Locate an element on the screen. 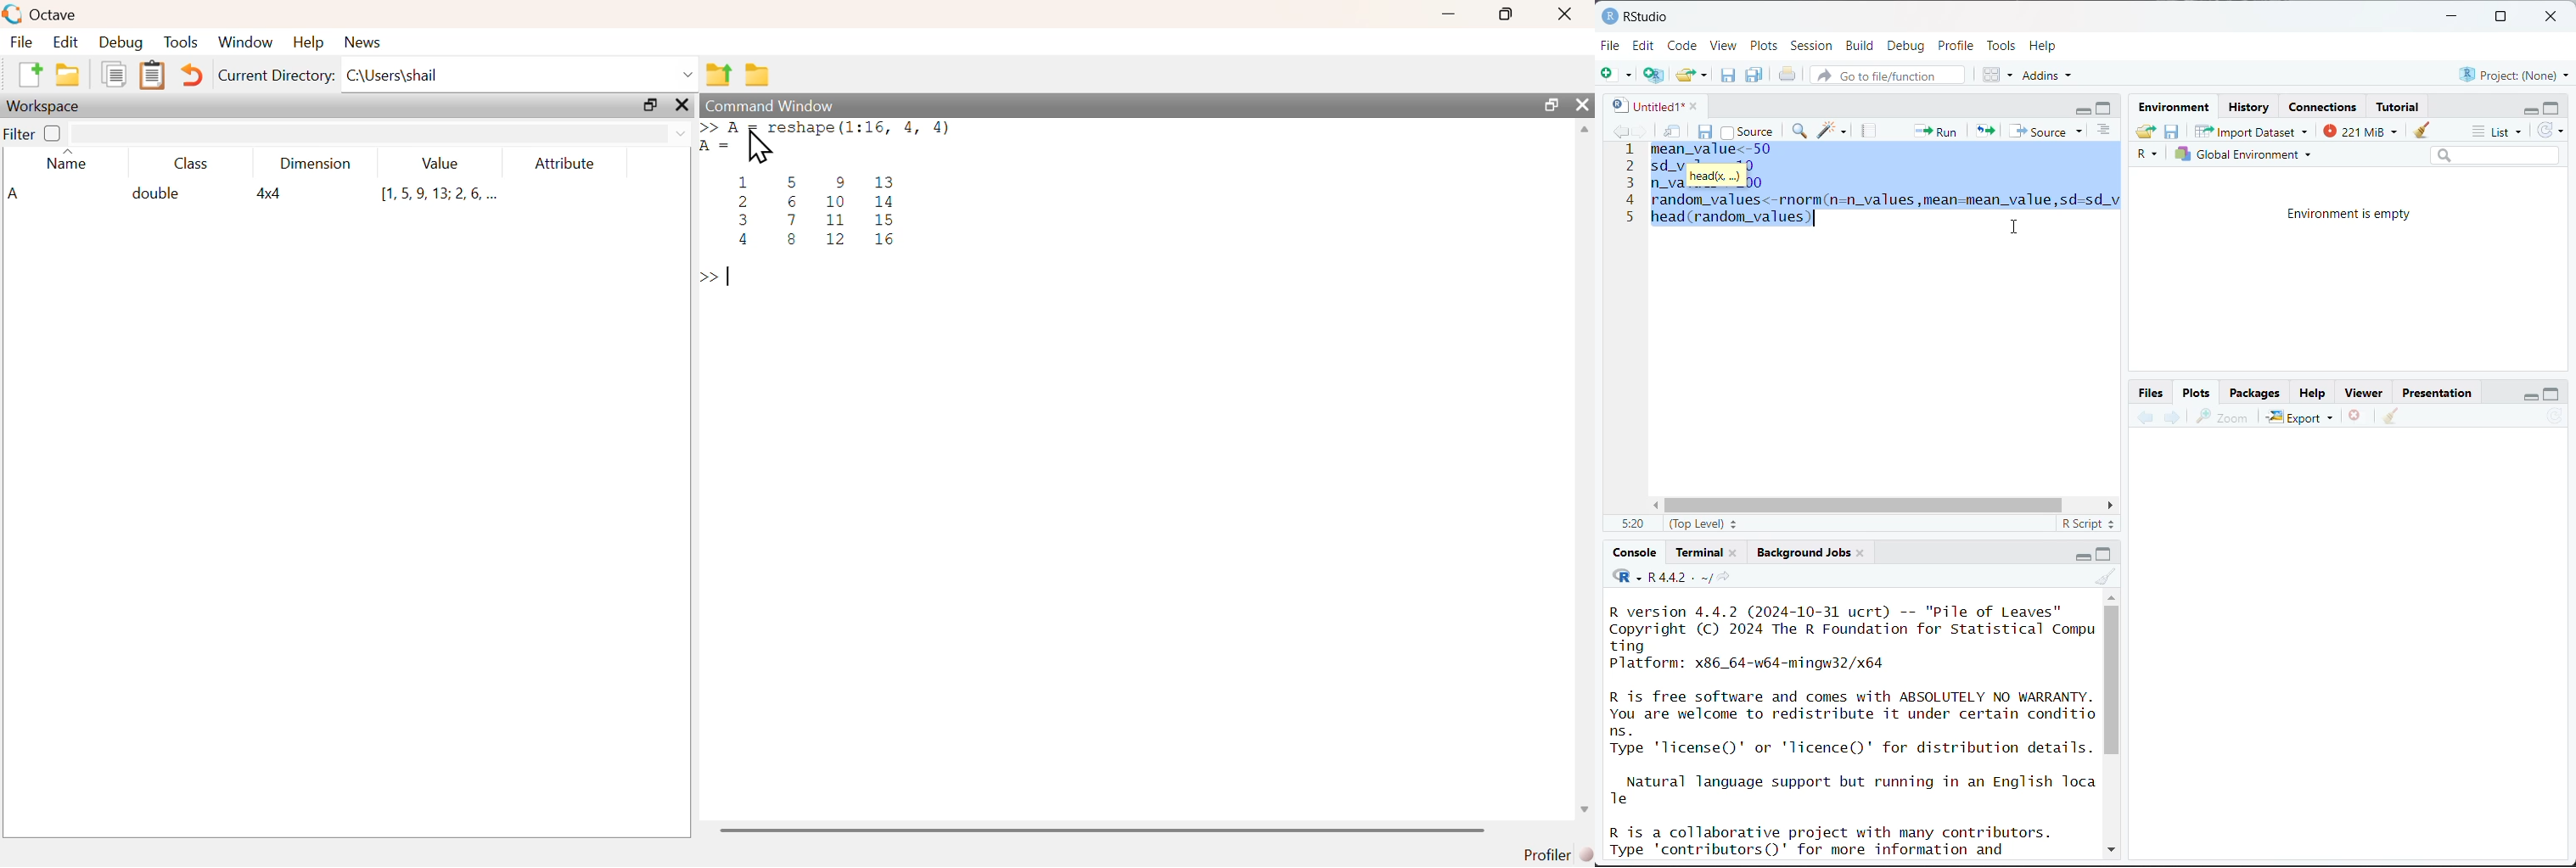 The height and width of the screenshot is (868, 2576). horizontal scroll bar is located at coordinates (1867, 506).